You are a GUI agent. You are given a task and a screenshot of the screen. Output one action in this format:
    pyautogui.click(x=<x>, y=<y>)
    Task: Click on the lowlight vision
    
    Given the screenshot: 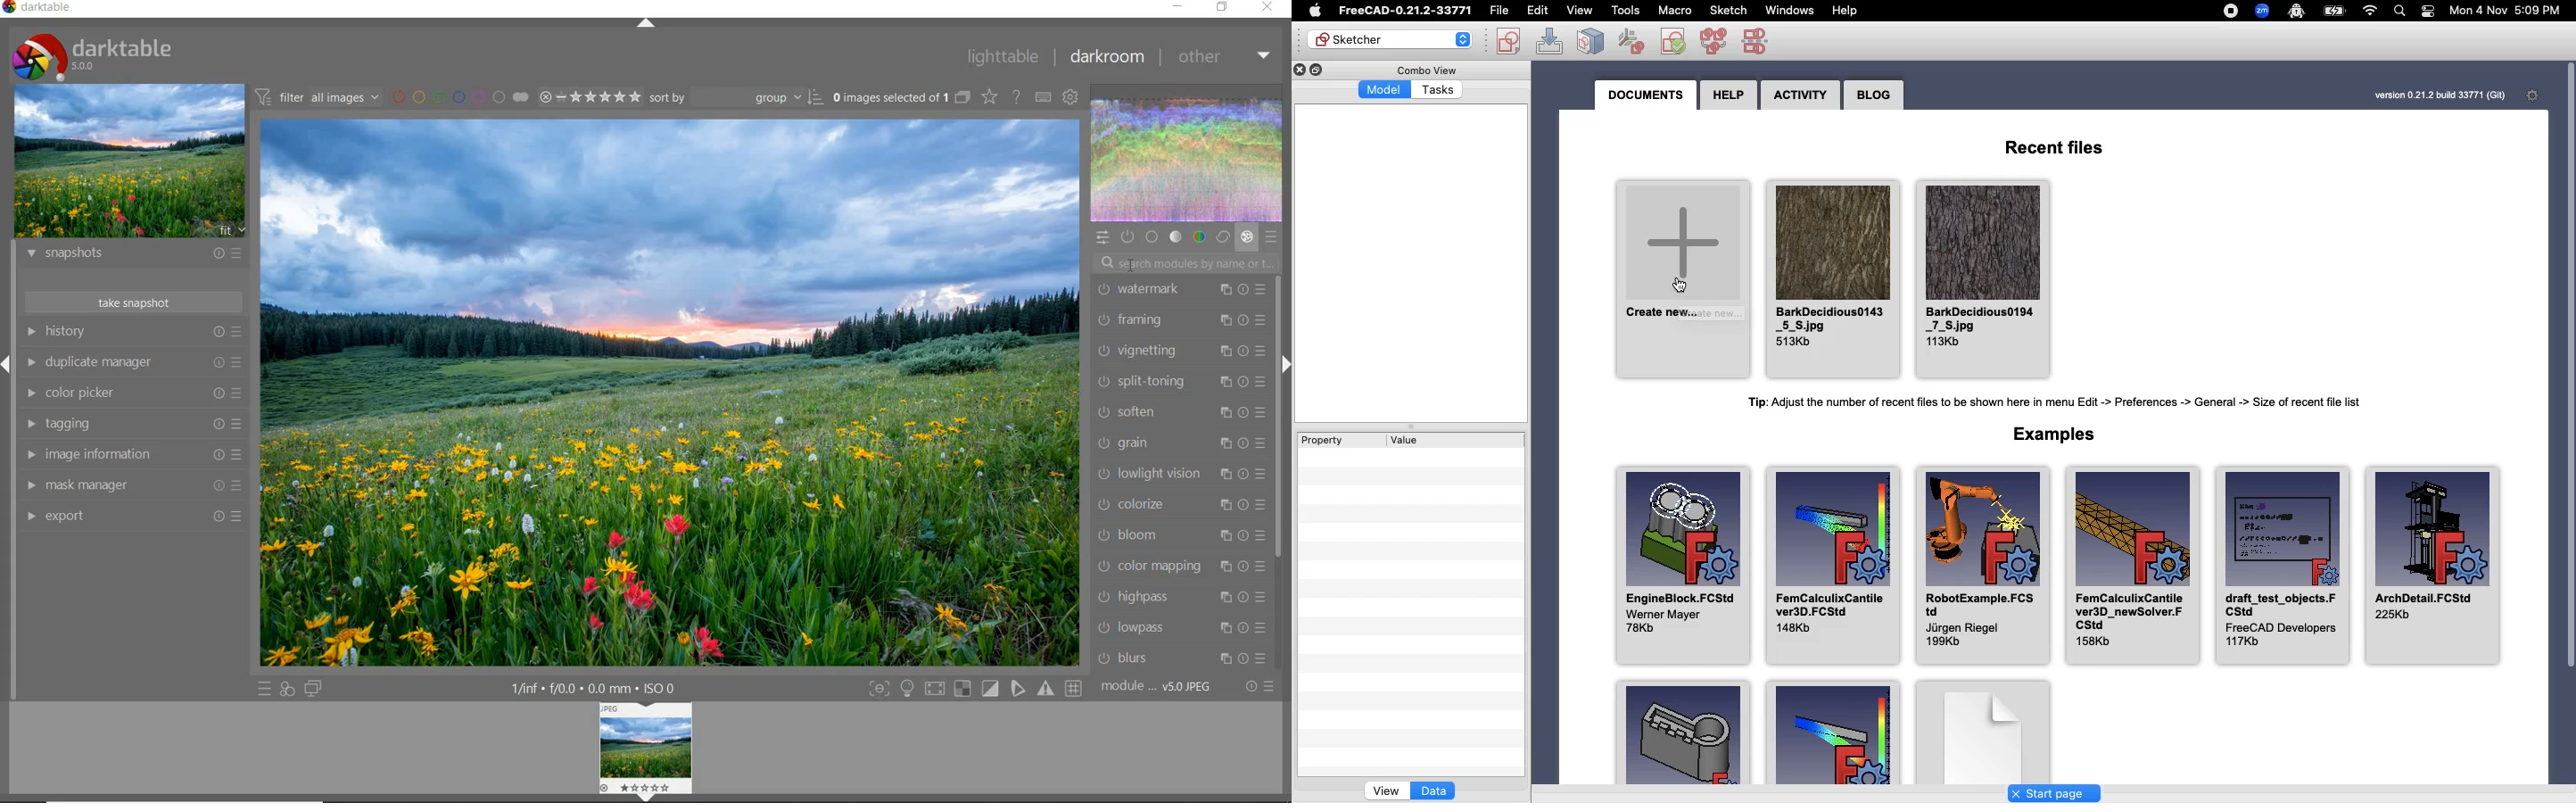 What is the action you would take?
    pyautogui.click(x=1176, y=475)
    